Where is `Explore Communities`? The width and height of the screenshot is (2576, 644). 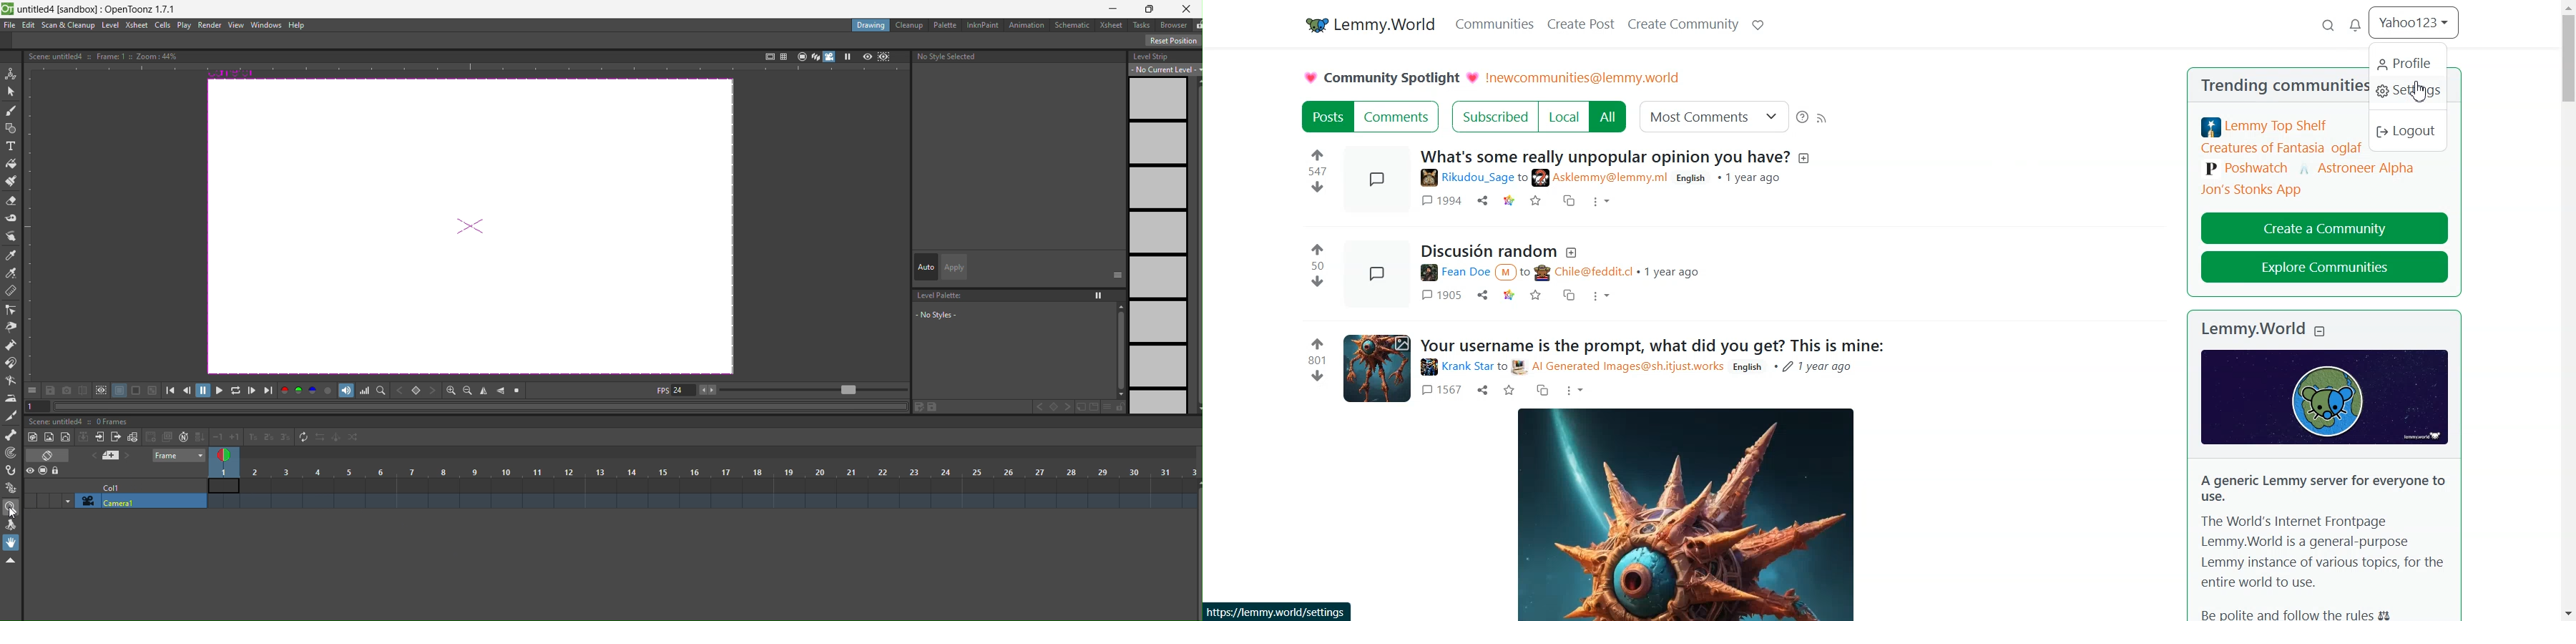
Explore Communities is located at coordinates (2325, 268).